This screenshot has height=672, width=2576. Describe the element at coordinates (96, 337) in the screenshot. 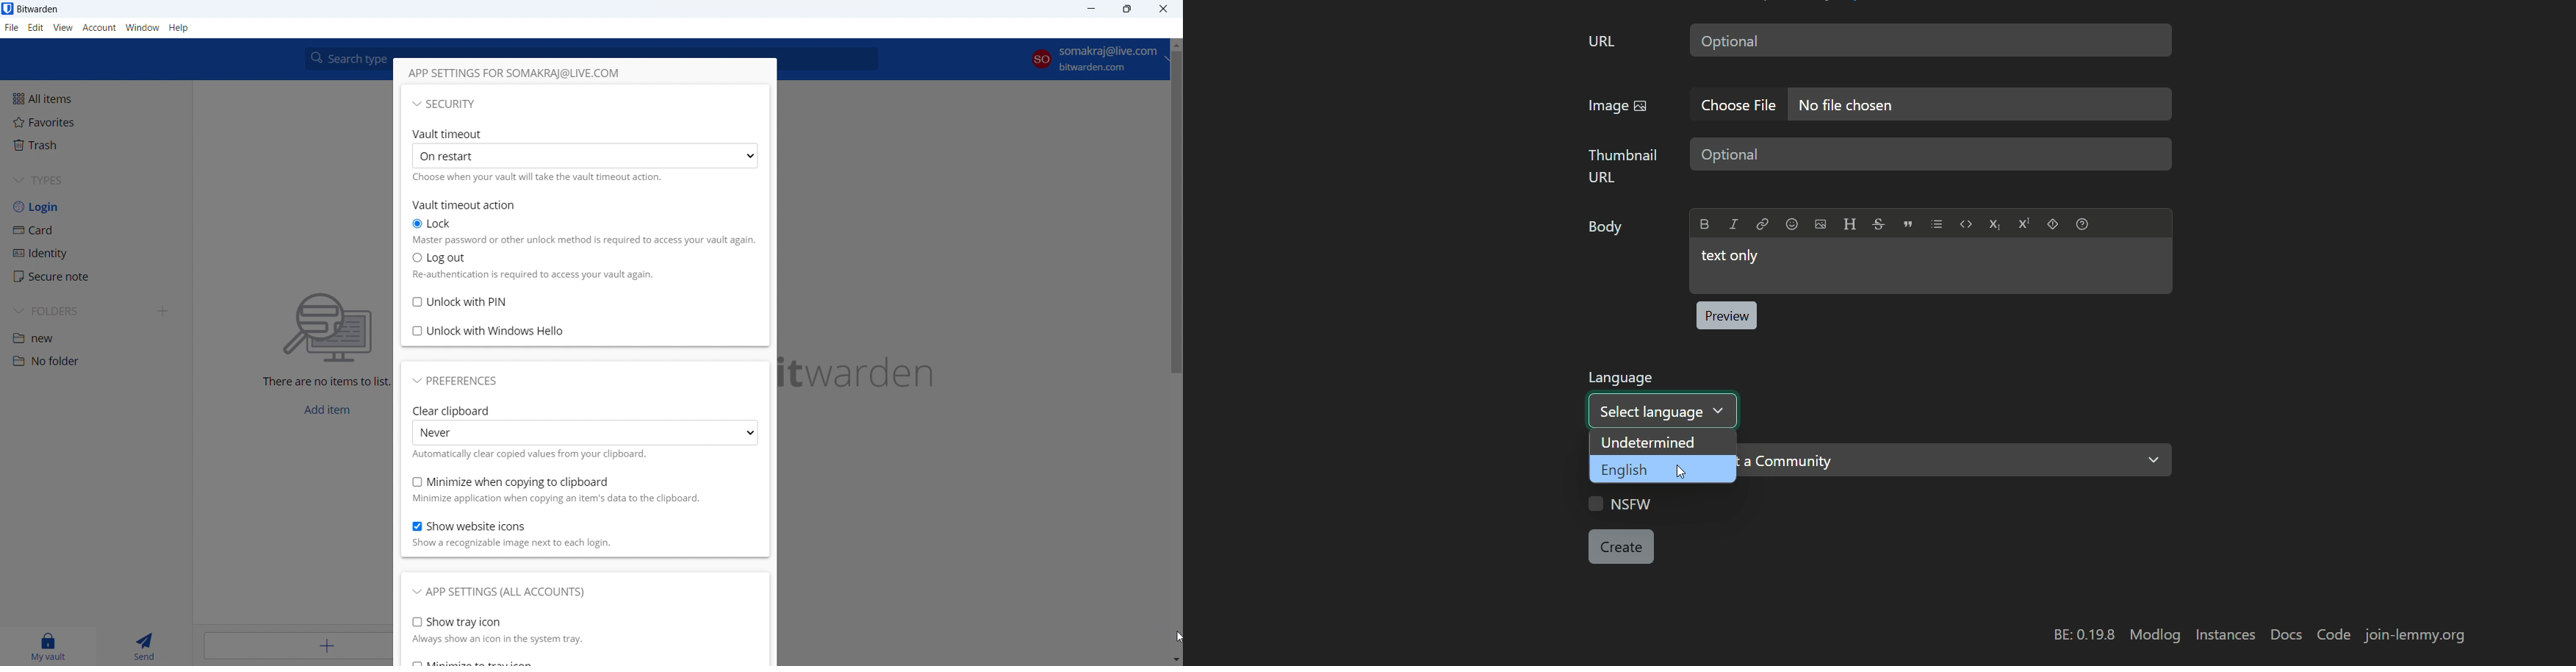

I see `folder 1` at that location.